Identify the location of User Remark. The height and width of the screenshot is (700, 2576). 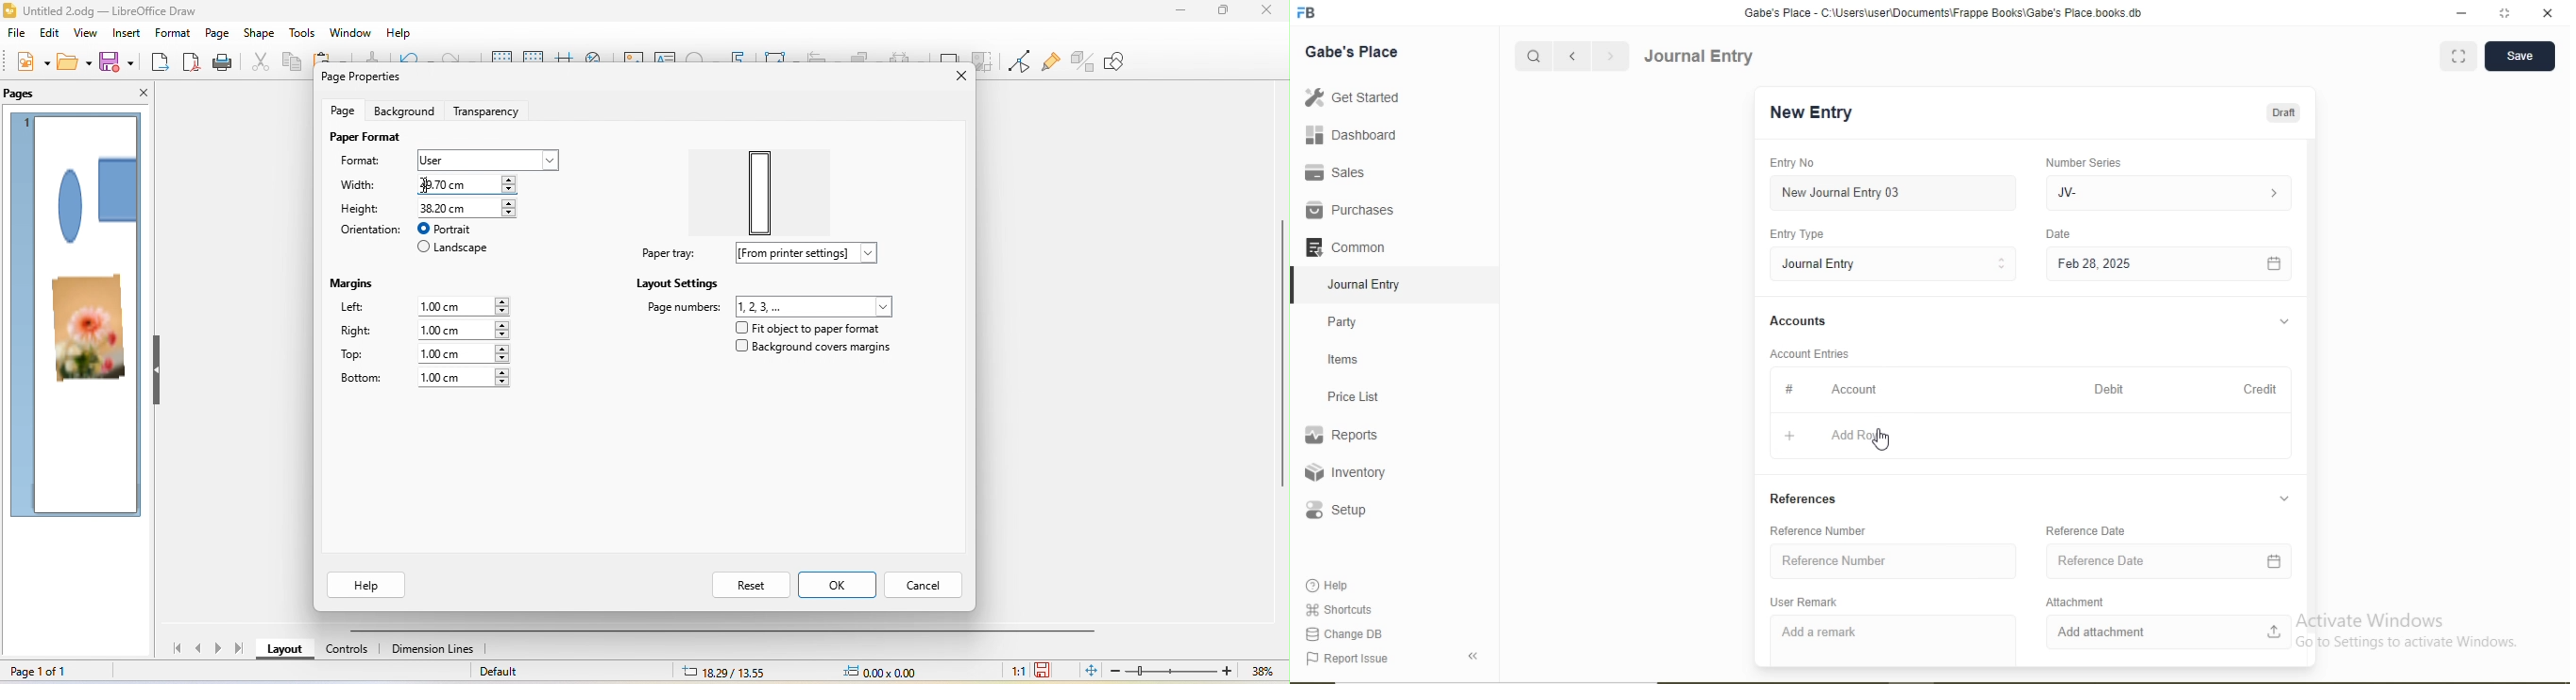
(1803, 602).